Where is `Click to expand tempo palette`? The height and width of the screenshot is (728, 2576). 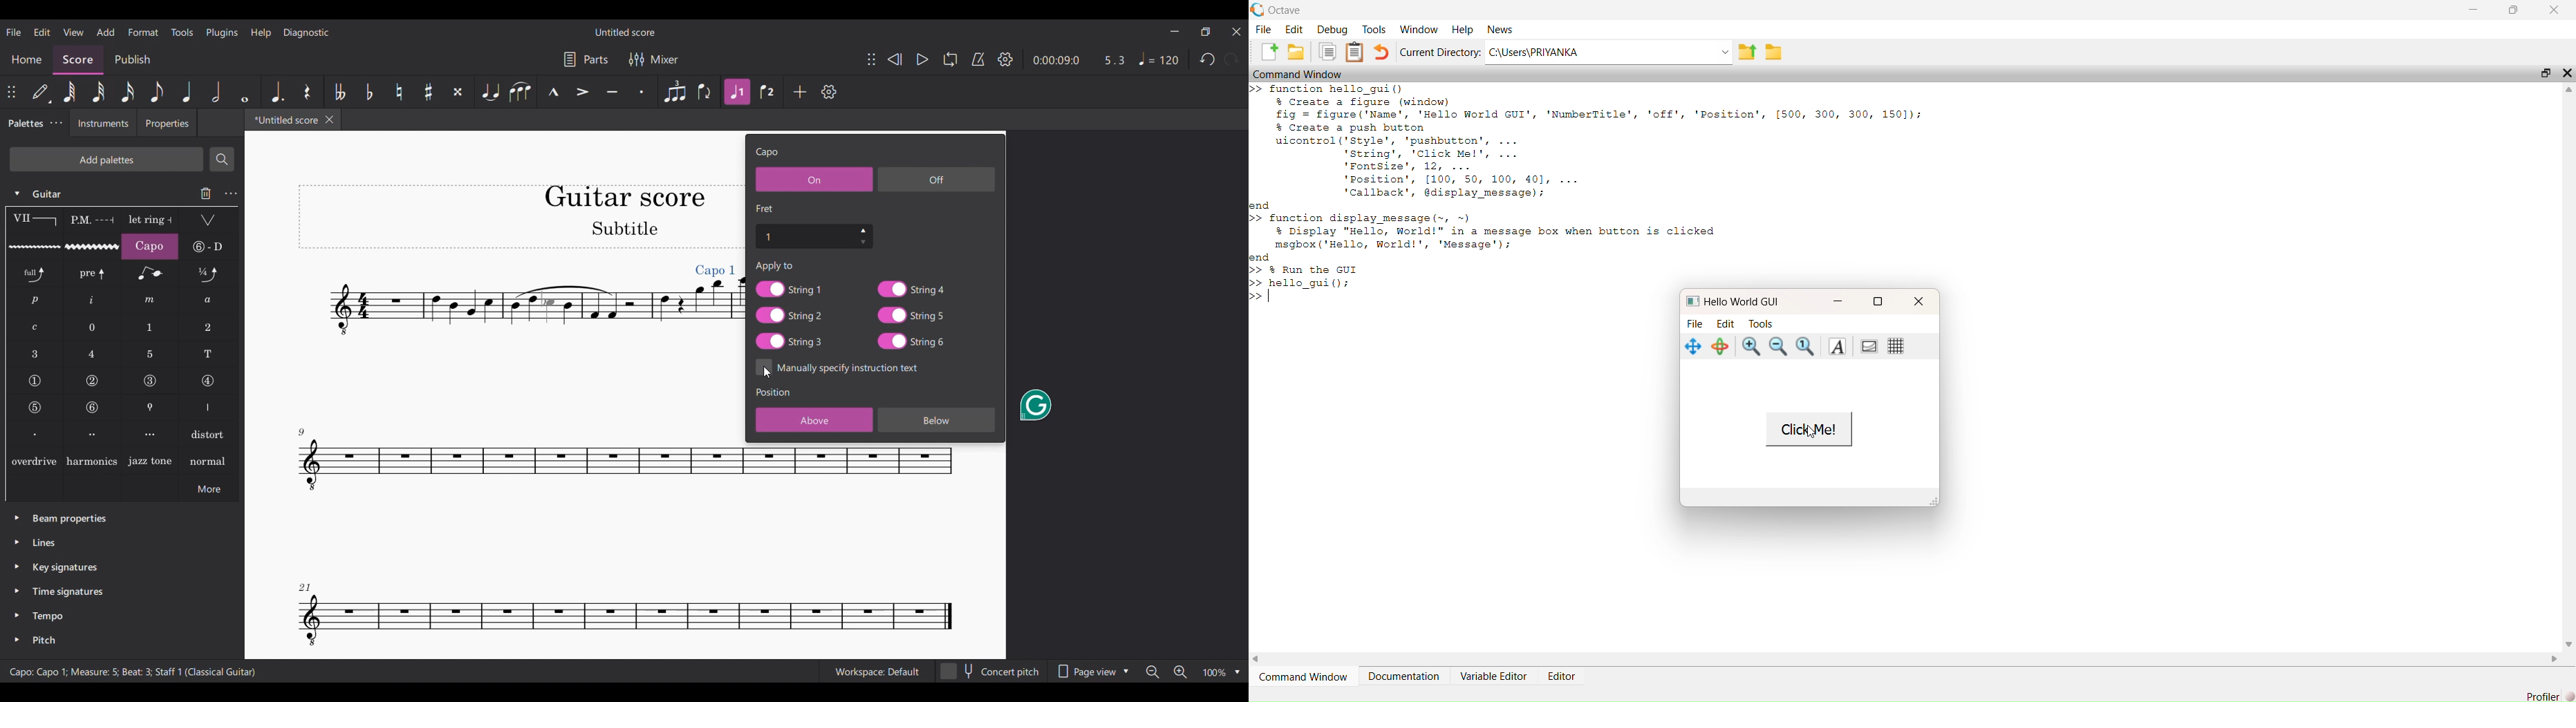
Click to expand tempo palette is located at coordinates (16, 614).